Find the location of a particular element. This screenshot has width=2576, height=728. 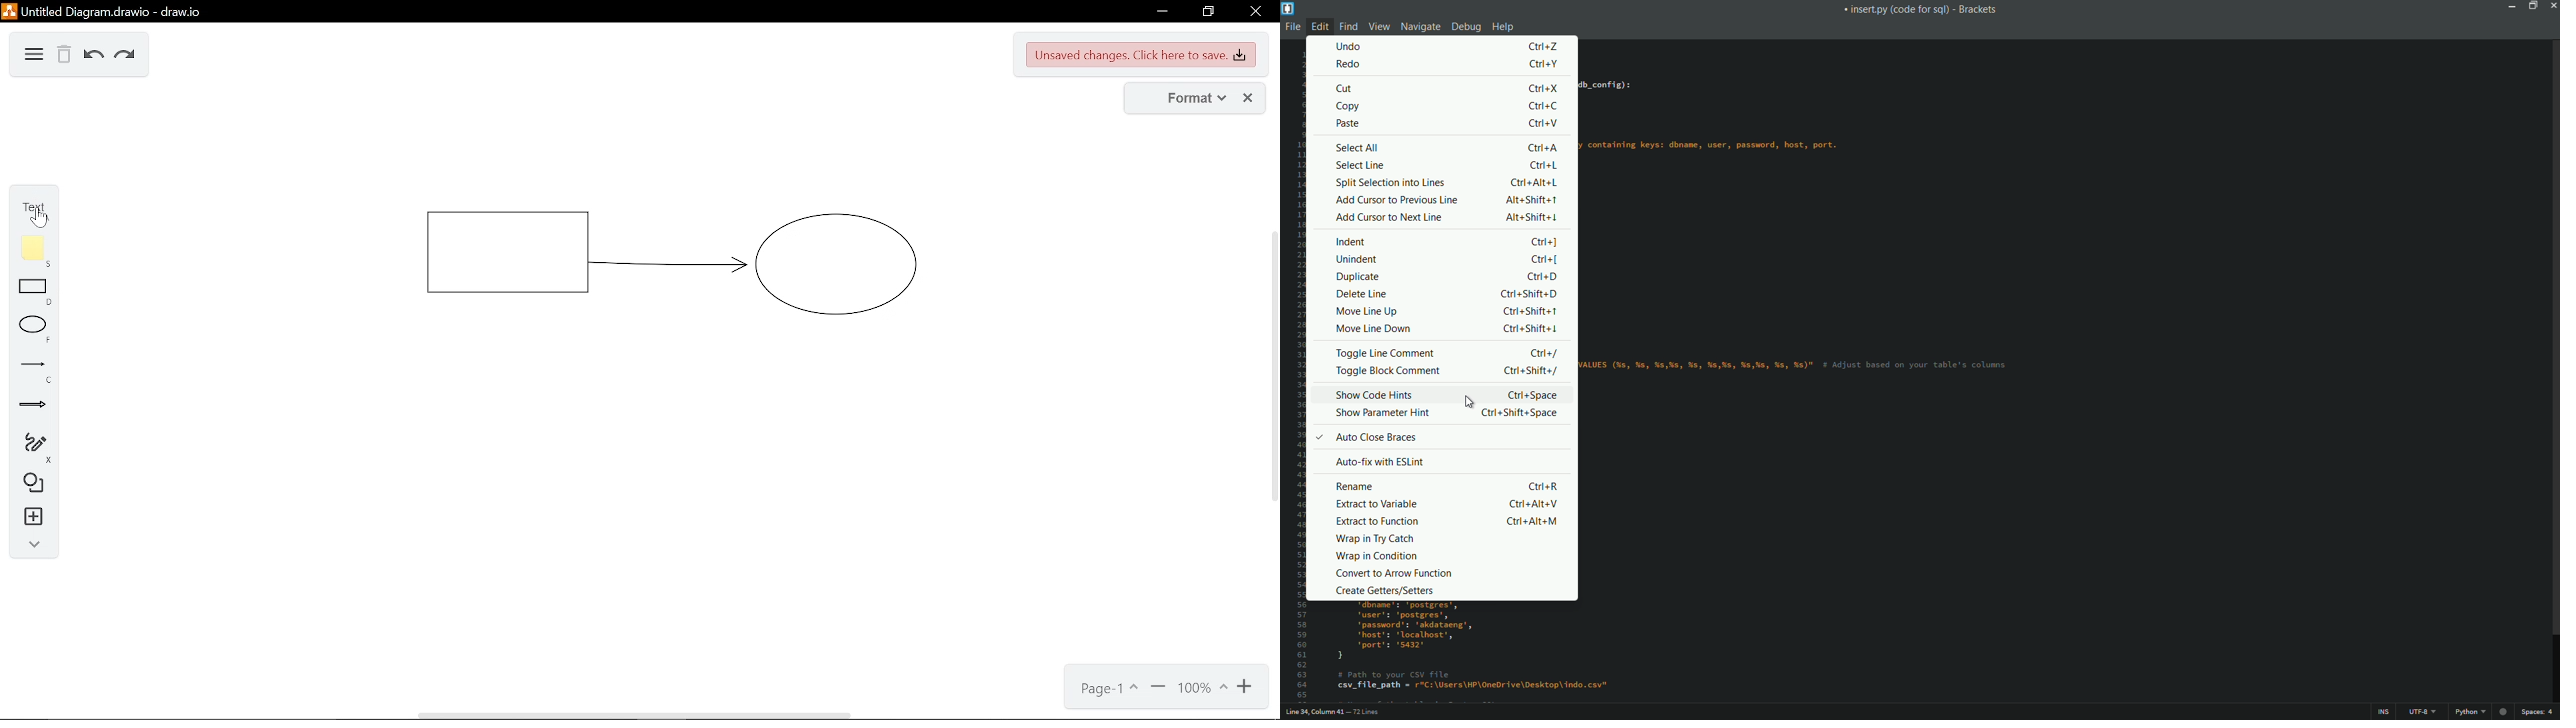

show parameter hint is located at coordinates (1381, 412).